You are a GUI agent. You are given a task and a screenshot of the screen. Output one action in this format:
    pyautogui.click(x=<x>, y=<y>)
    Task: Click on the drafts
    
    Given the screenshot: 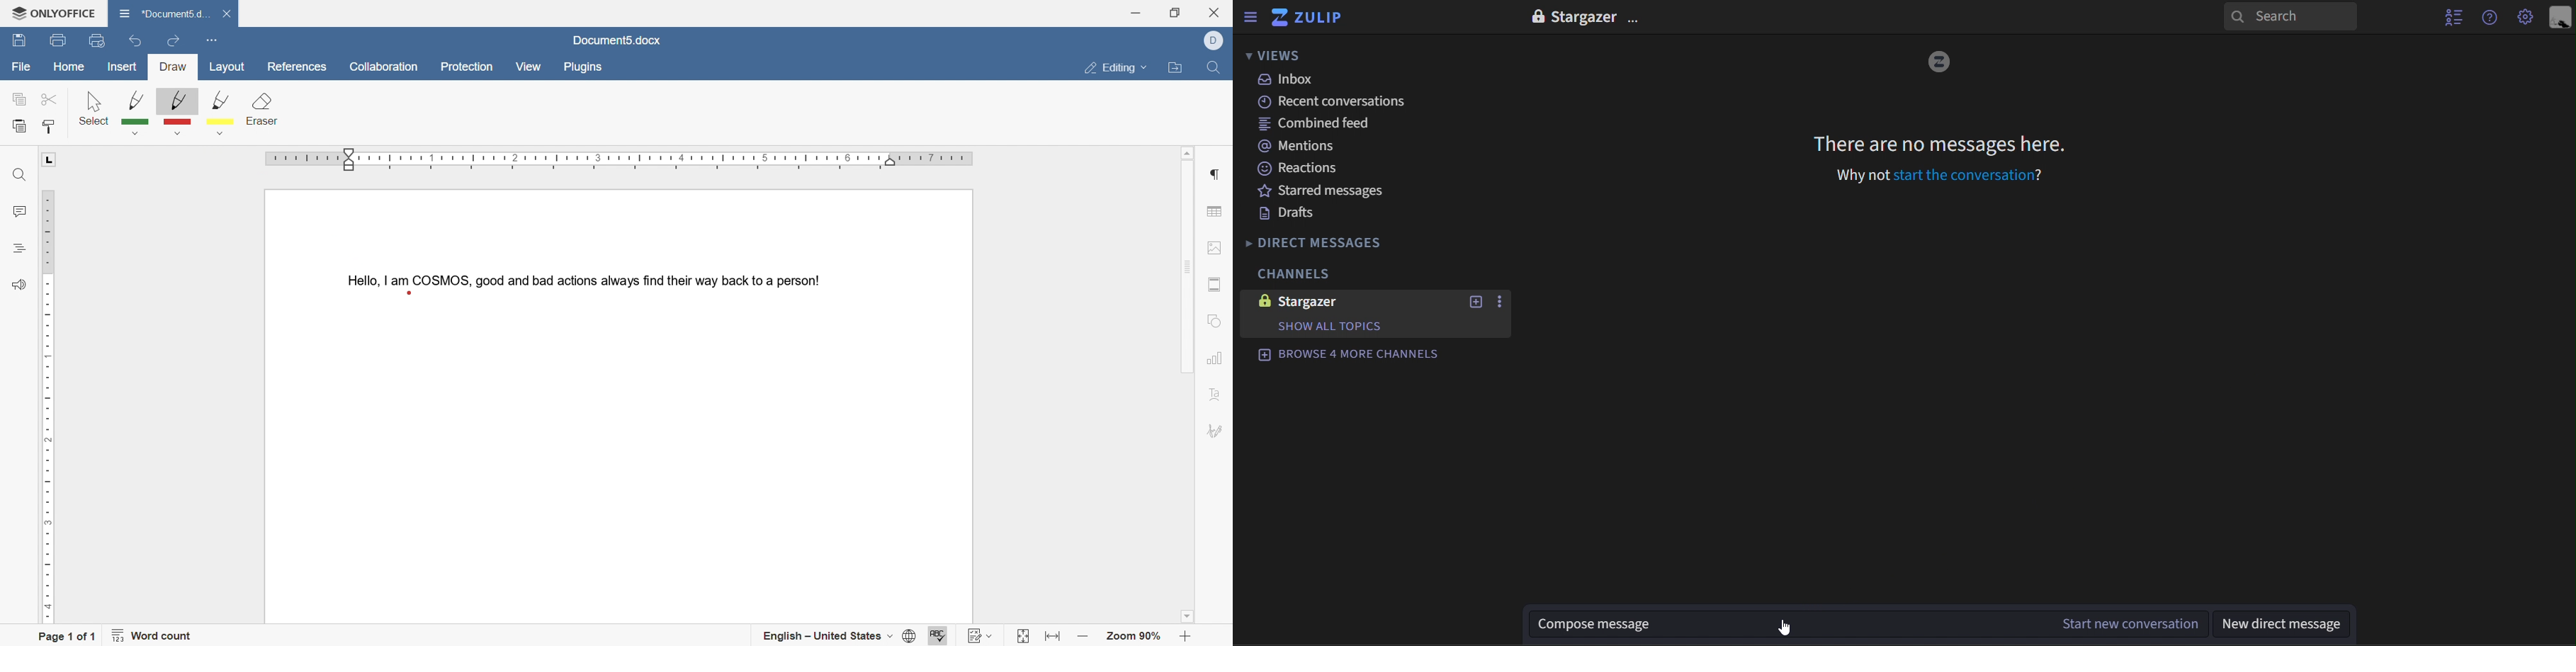 What is the action you would take?
    pyautogui.click(x=1339, y=216)
    